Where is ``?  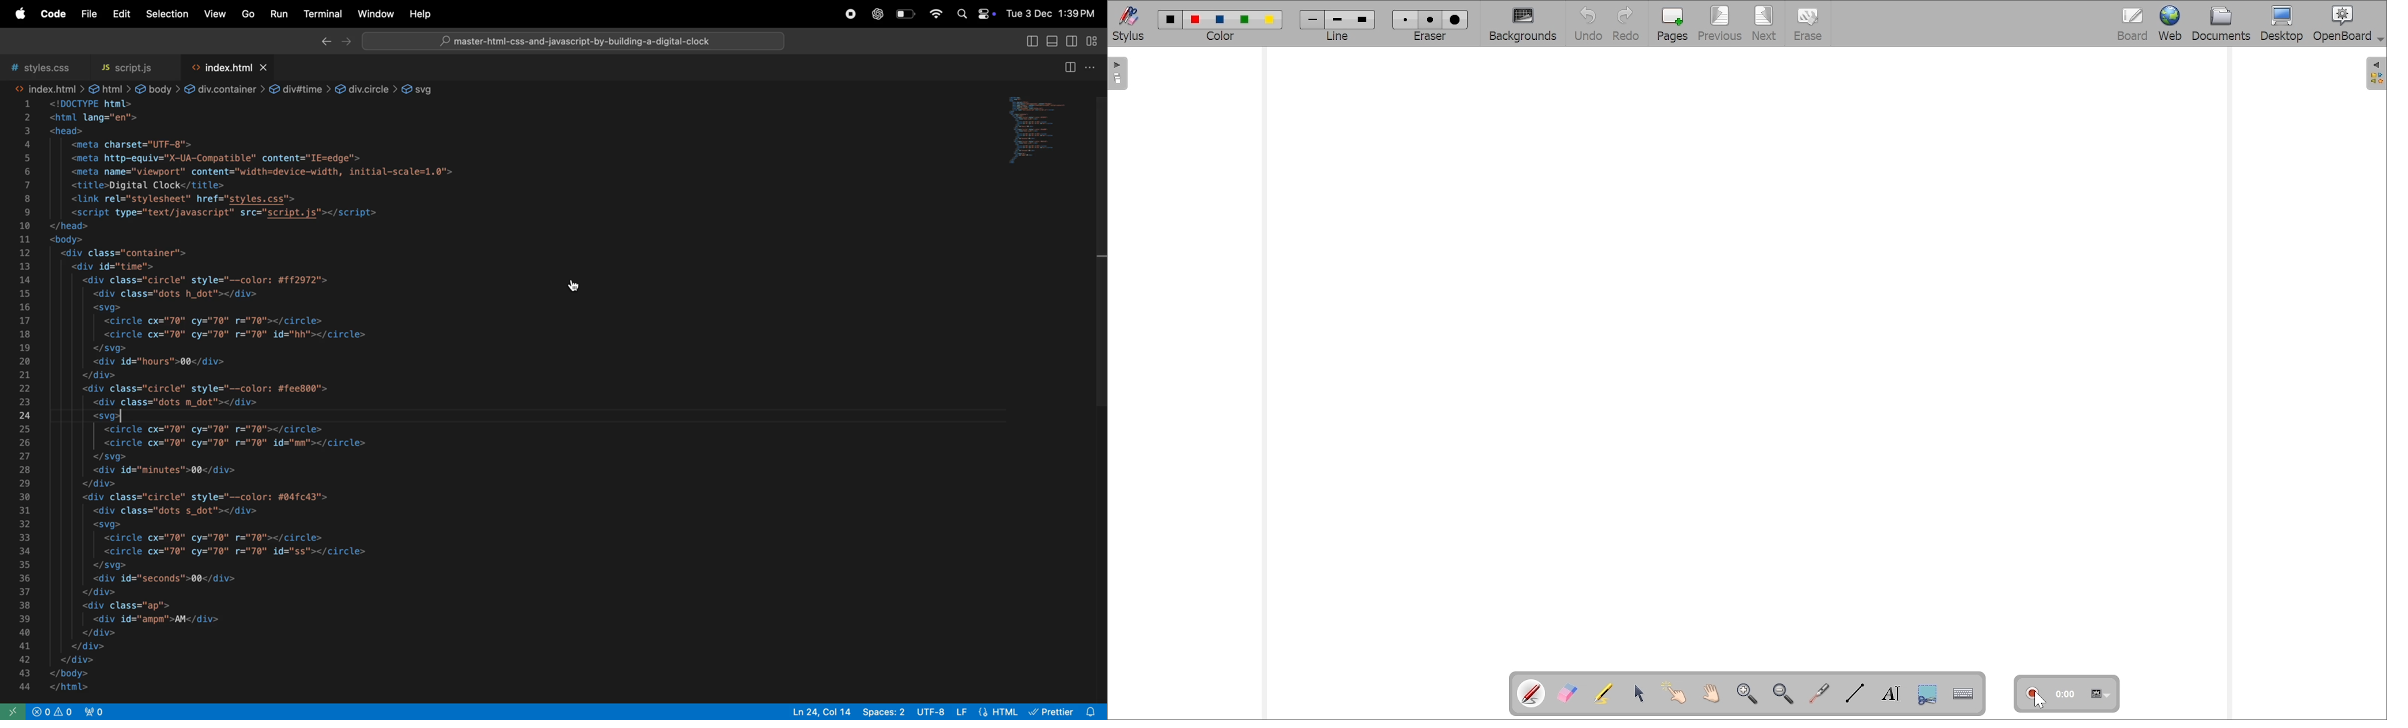
 is located at coordinates (1585, 24).